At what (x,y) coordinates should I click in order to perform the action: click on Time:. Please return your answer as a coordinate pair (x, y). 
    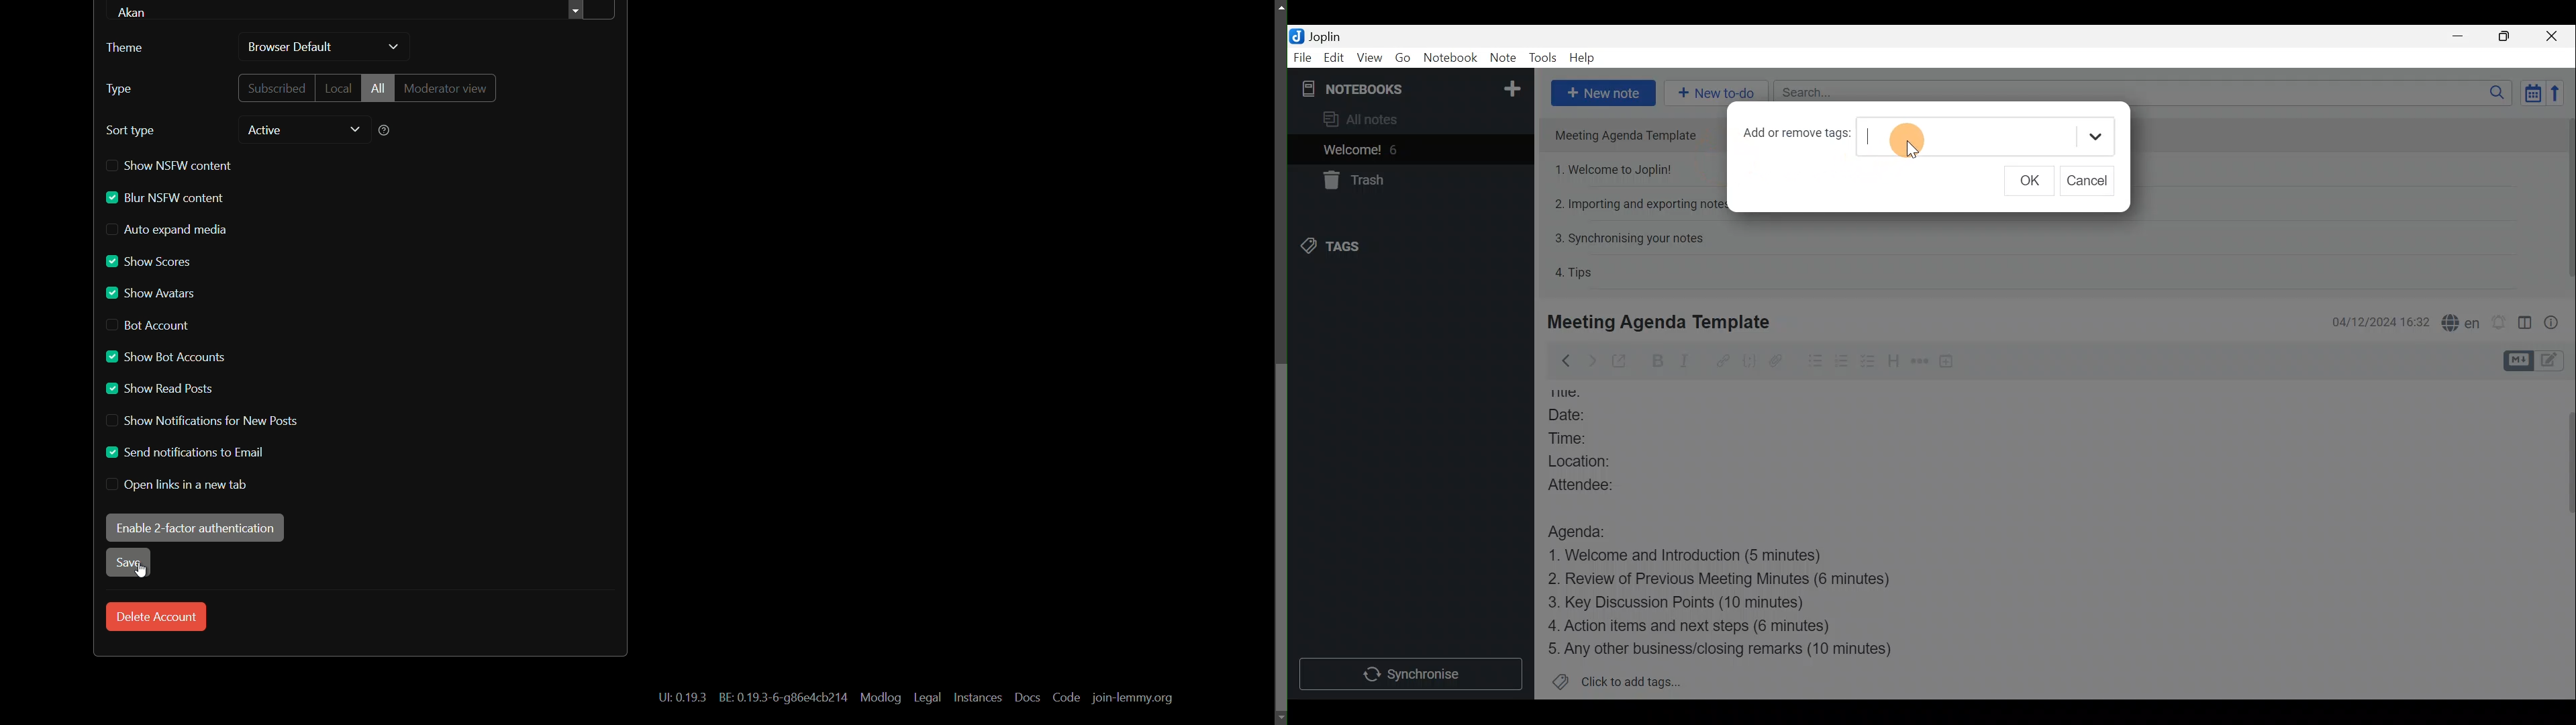
    Looking at the image, I should click on (1575, 438).